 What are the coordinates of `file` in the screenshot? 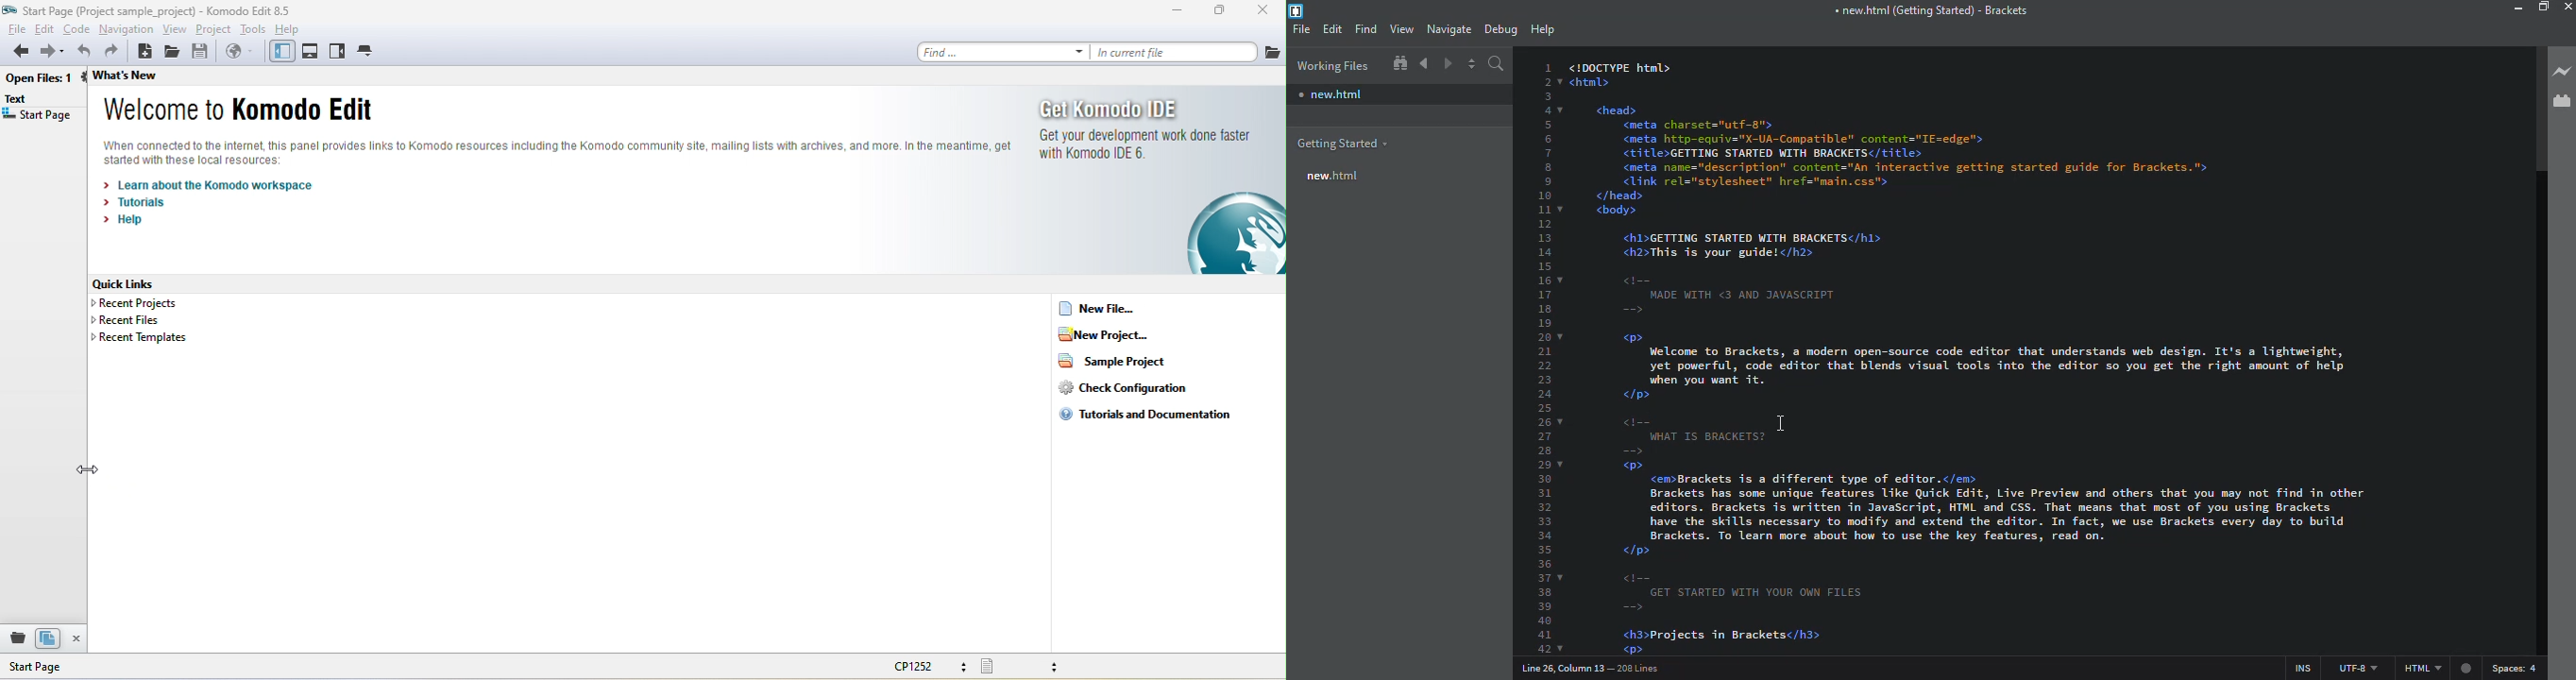 It's located at (1272, 51).